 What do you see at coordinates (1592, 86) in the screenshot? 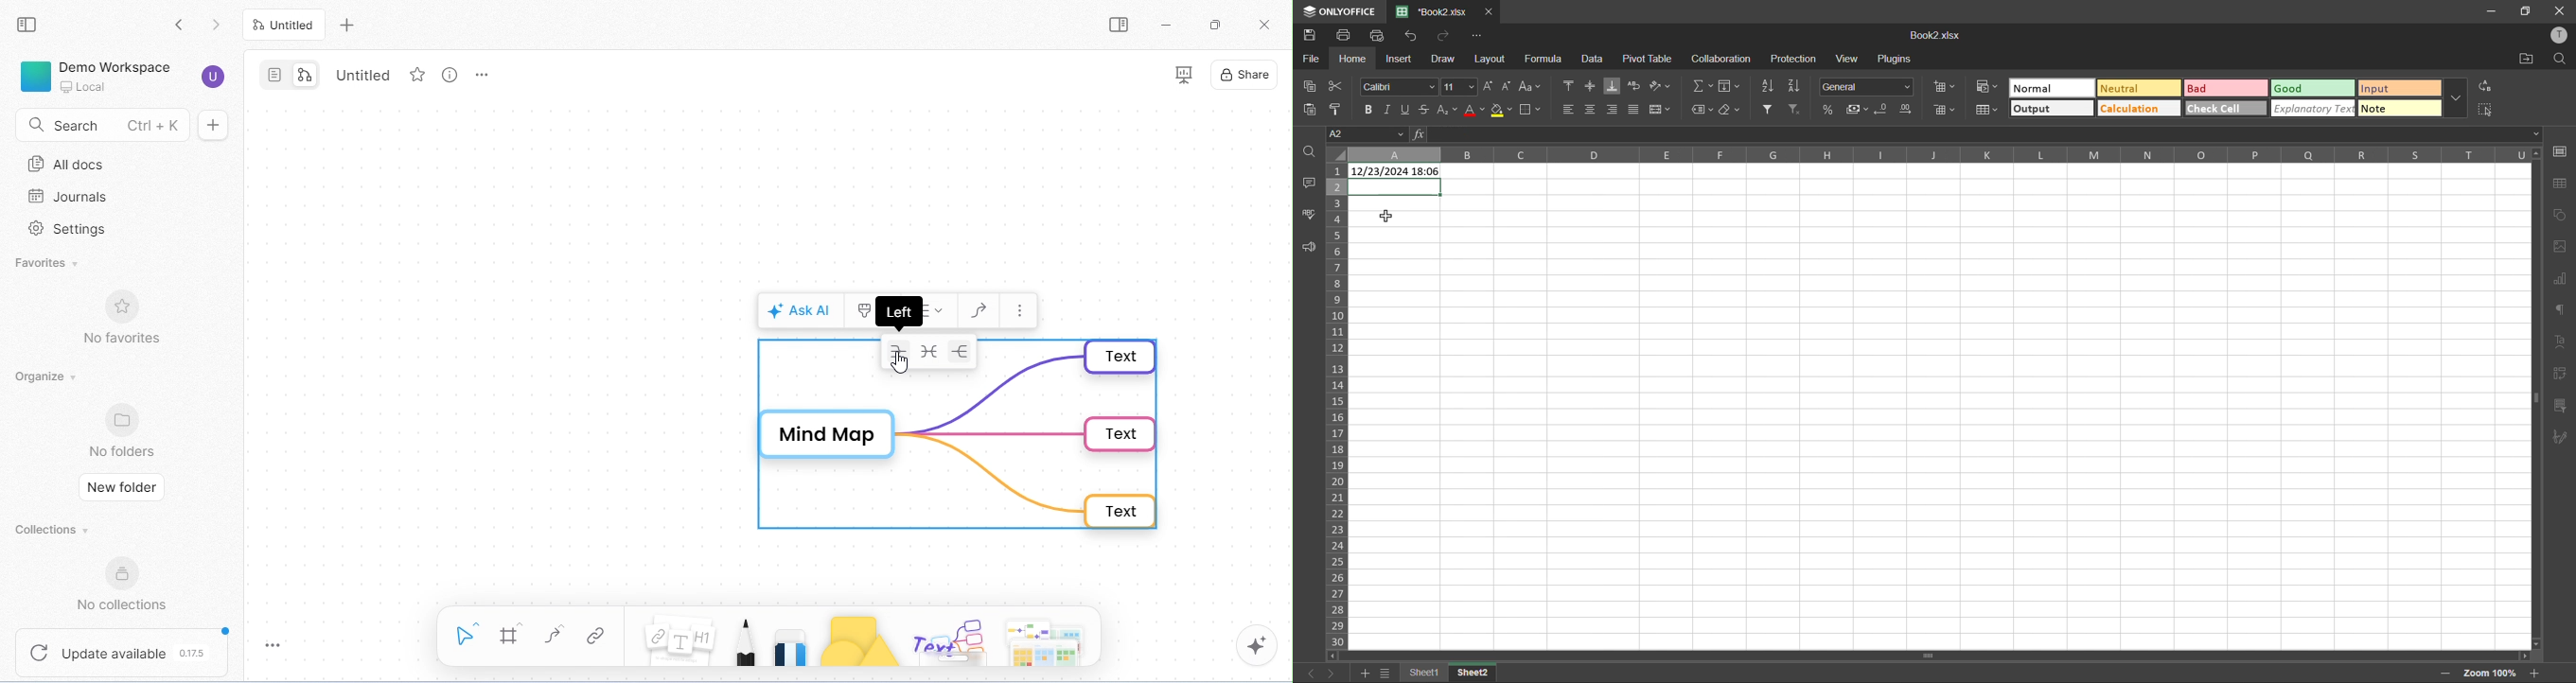
I see `align middle` at bounding box center [1592, 86].